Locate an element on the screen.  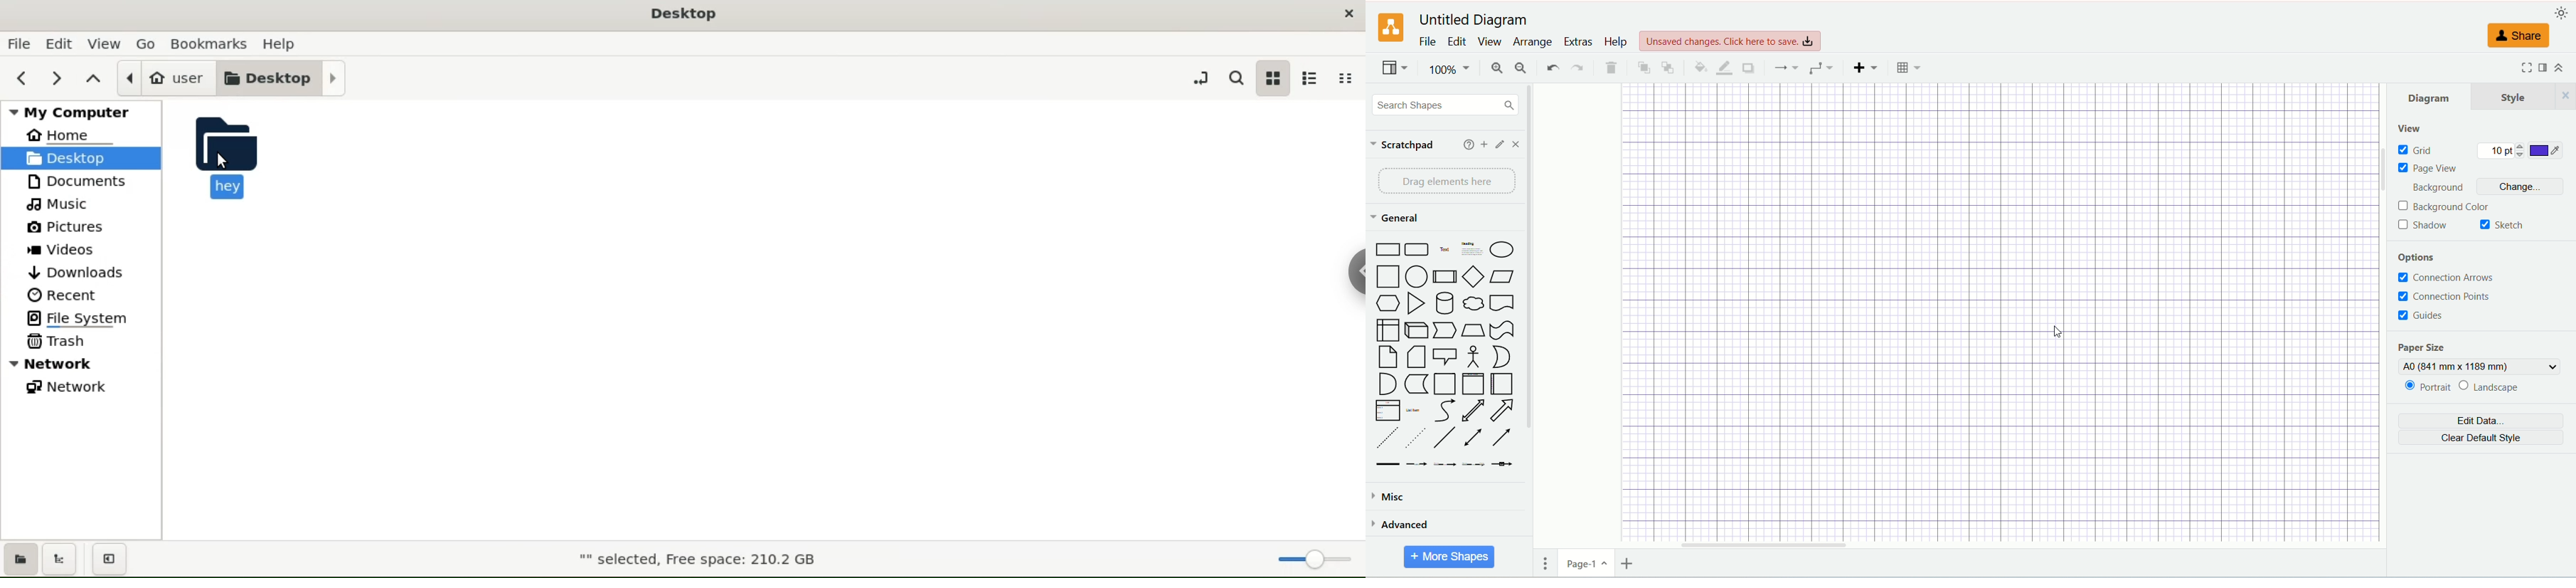
Step is located at coordinates (1445, 331).